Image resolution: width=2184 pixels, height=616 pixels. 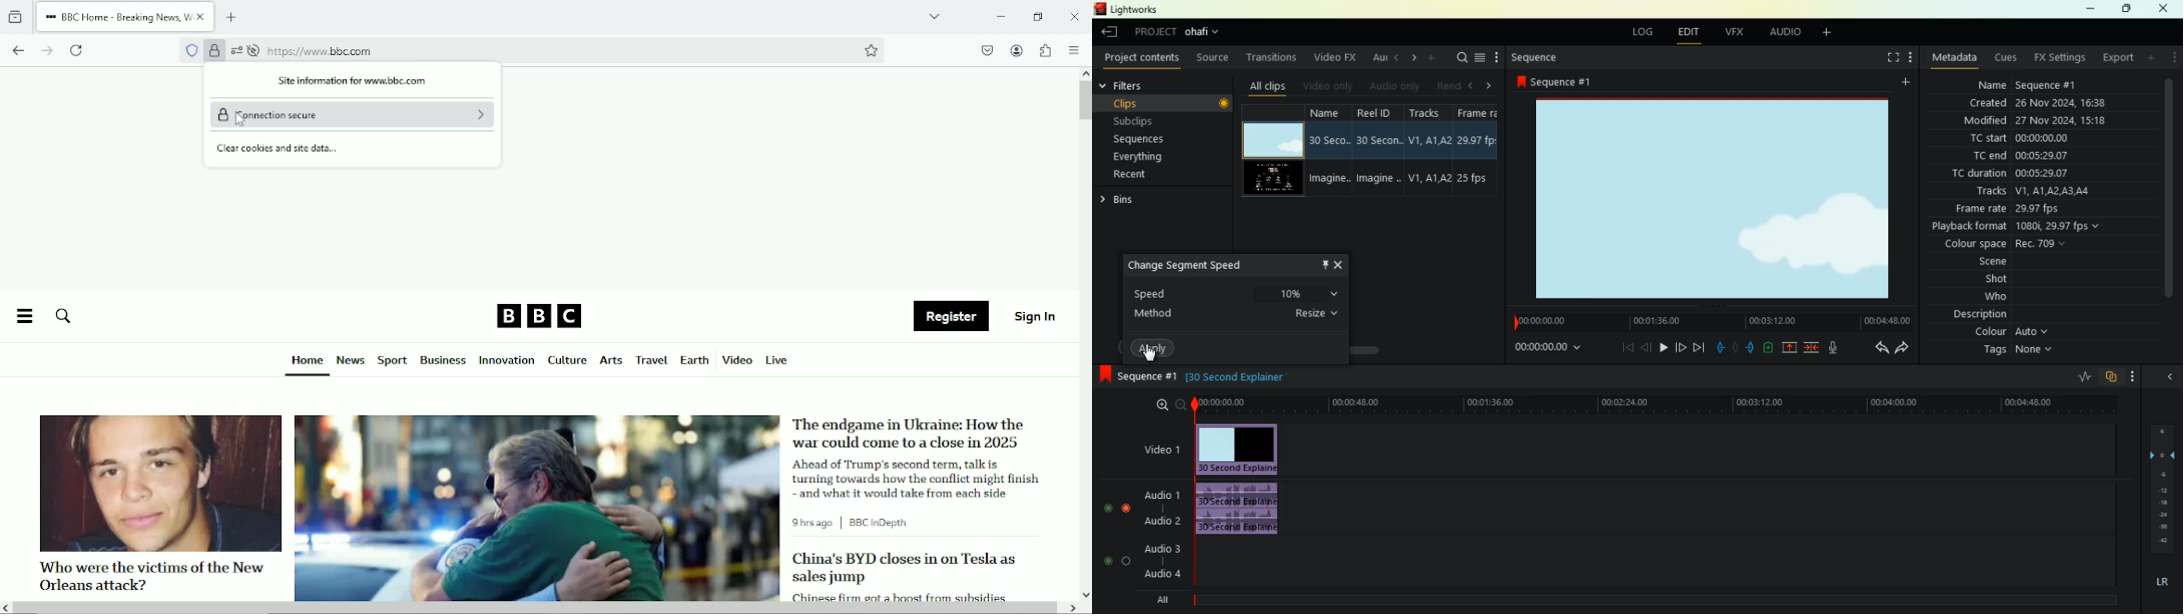 What do you see at coordinates (2118, 58) in the screenshot?
I see `export` at bounding box center [2118, 58].